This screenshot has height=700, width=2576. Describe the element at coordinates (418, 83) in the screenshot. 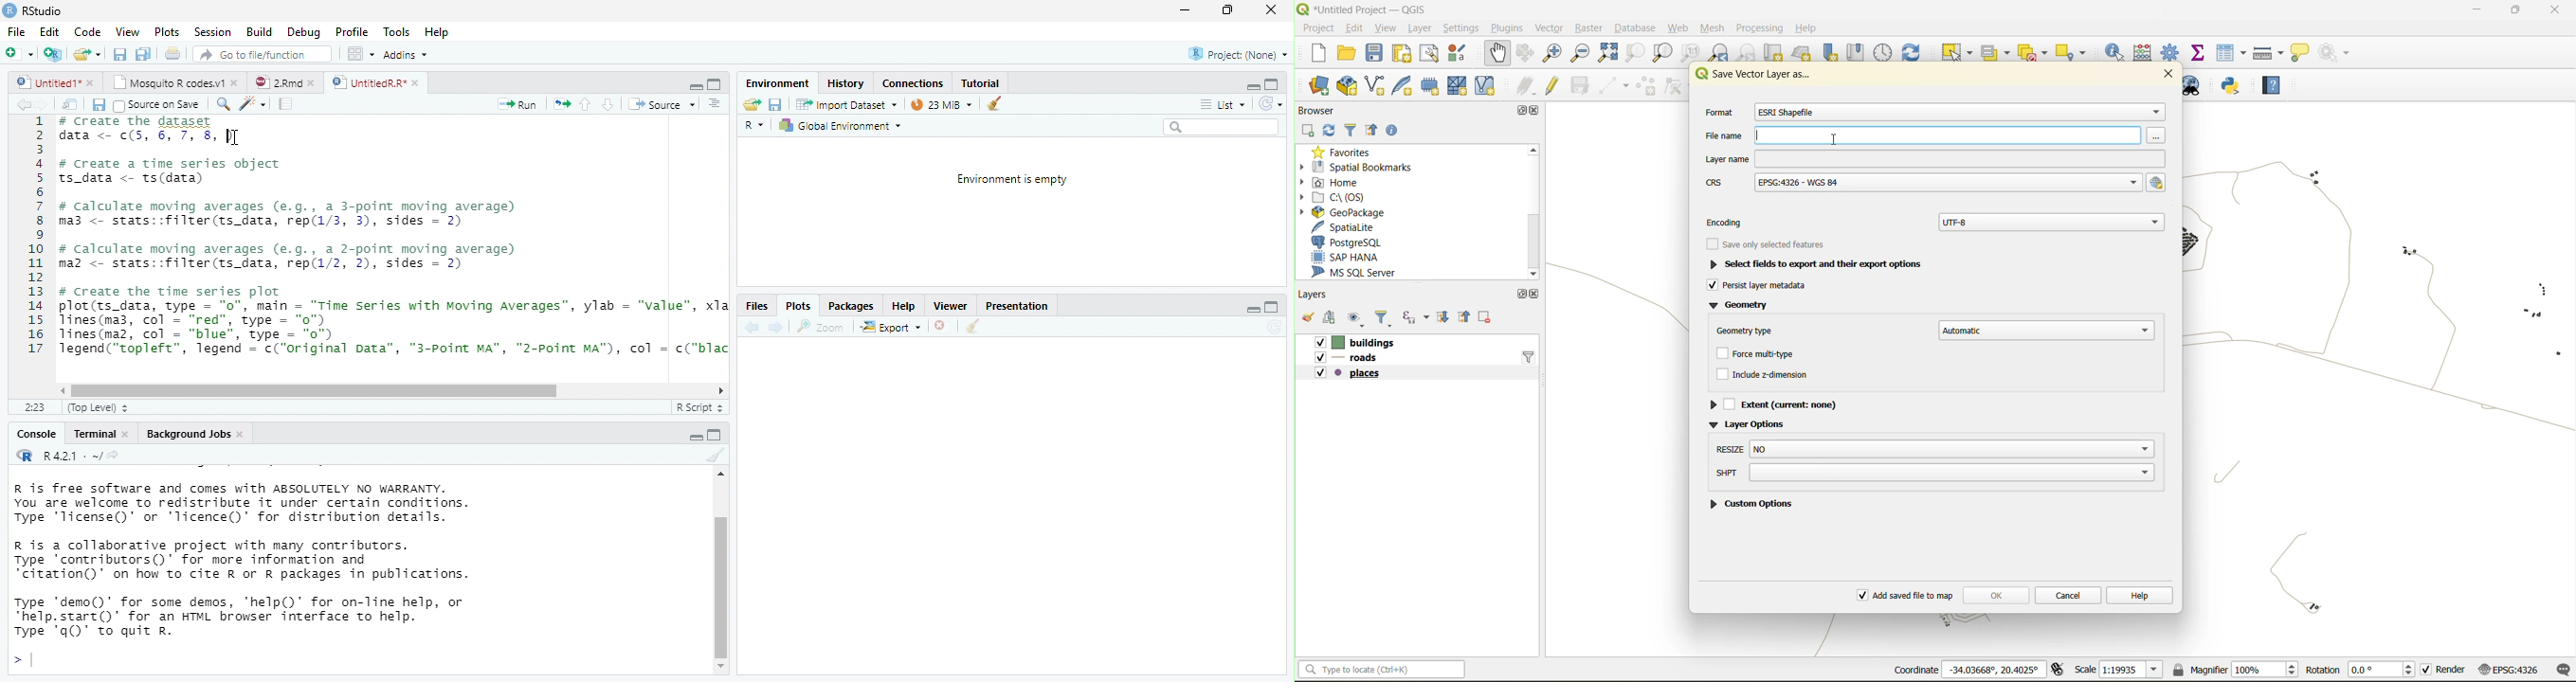

I see `close` at that location.